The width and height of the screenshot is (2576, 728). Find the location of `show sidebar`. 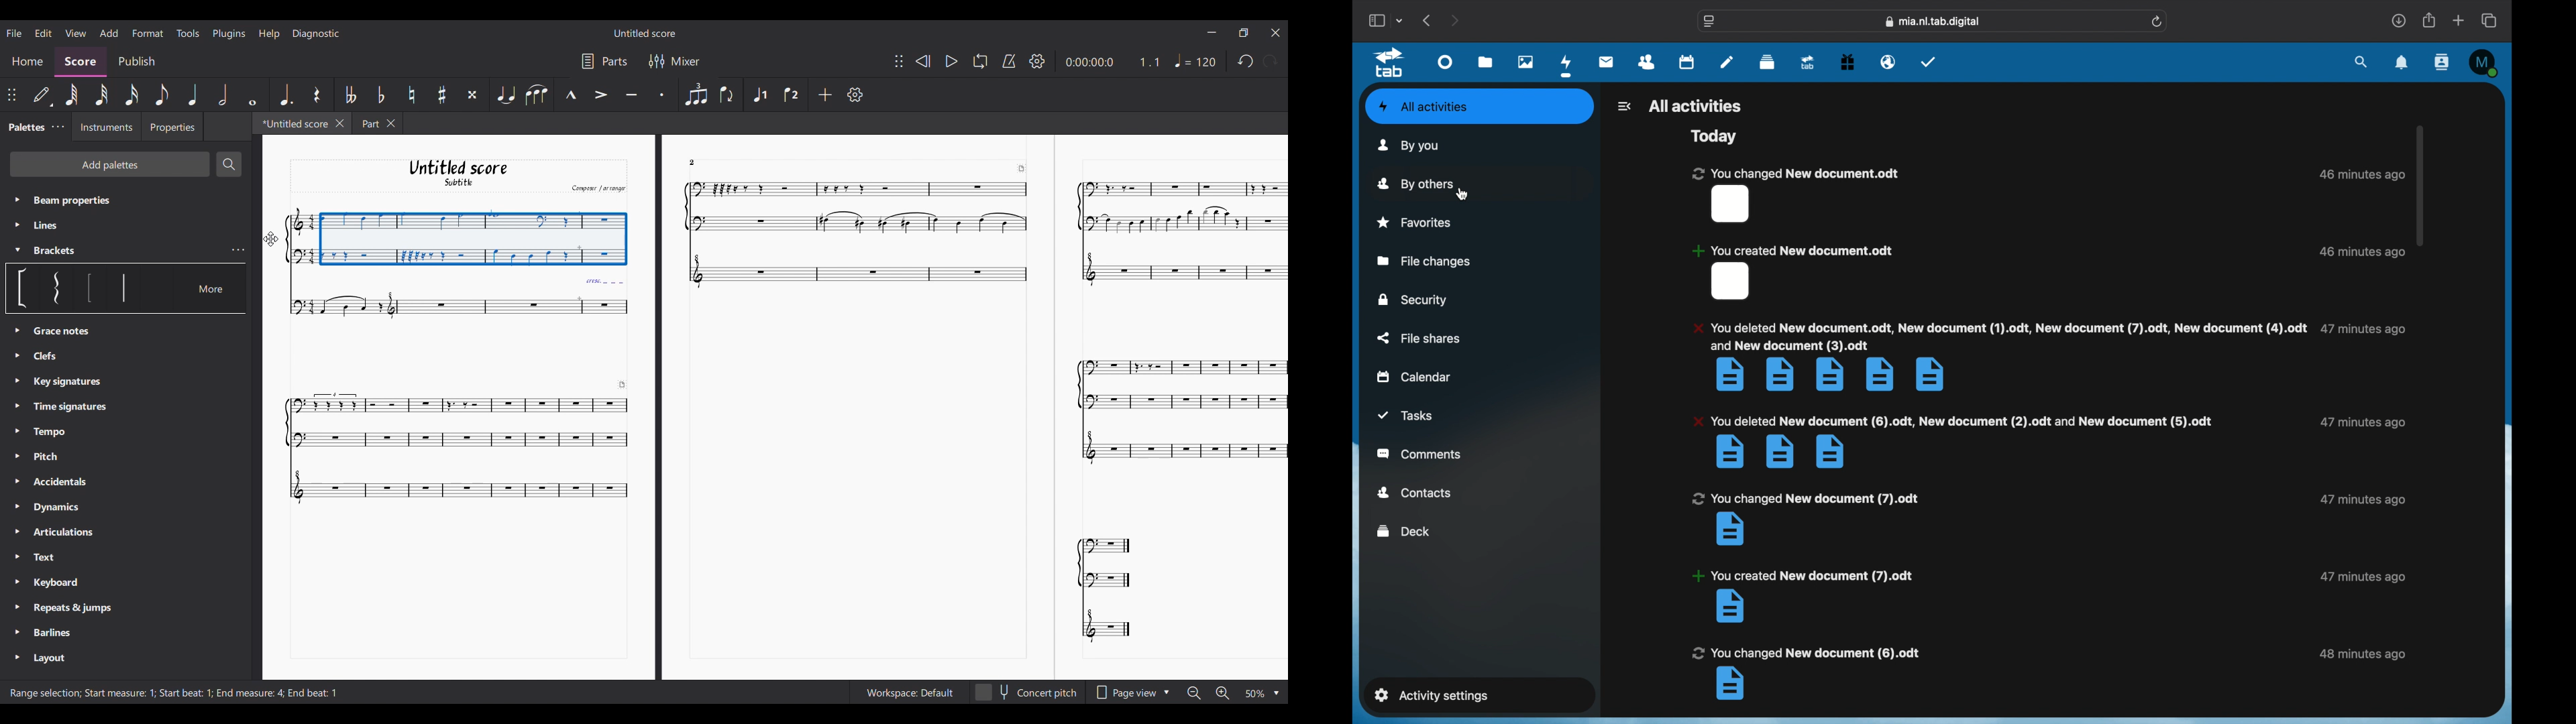

show sidebar is located at coordinates (1375, 20).